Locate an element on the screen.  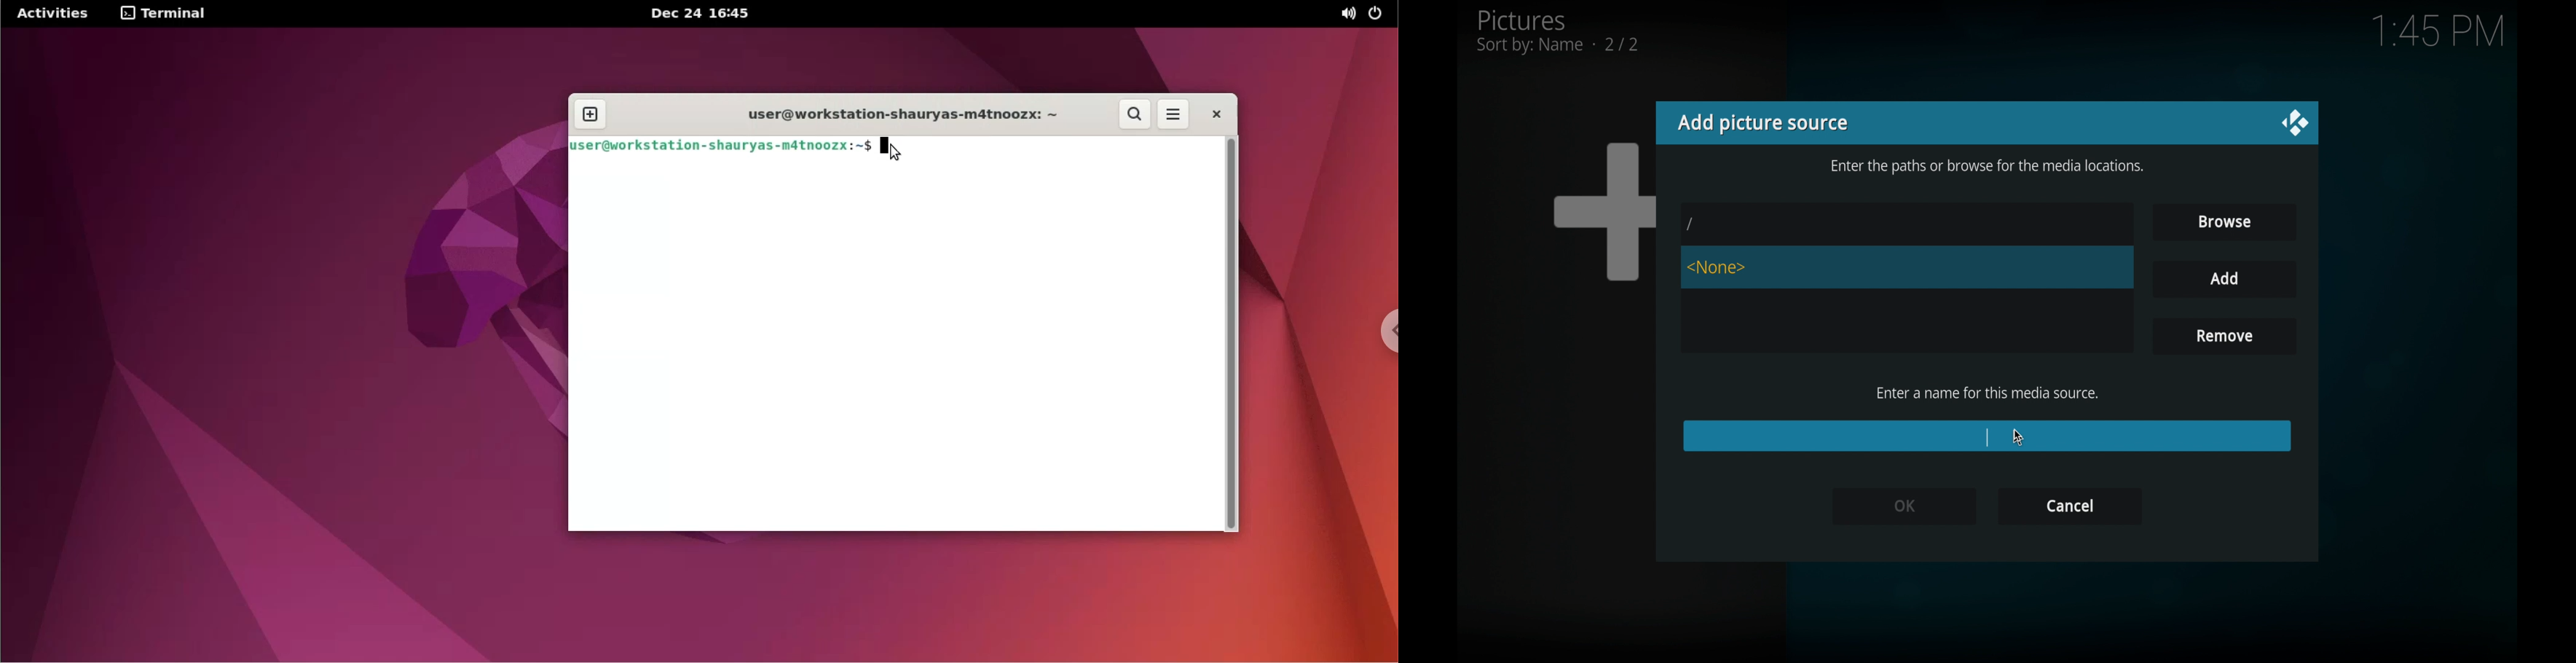
ok is located at coordinates (1903, 505).